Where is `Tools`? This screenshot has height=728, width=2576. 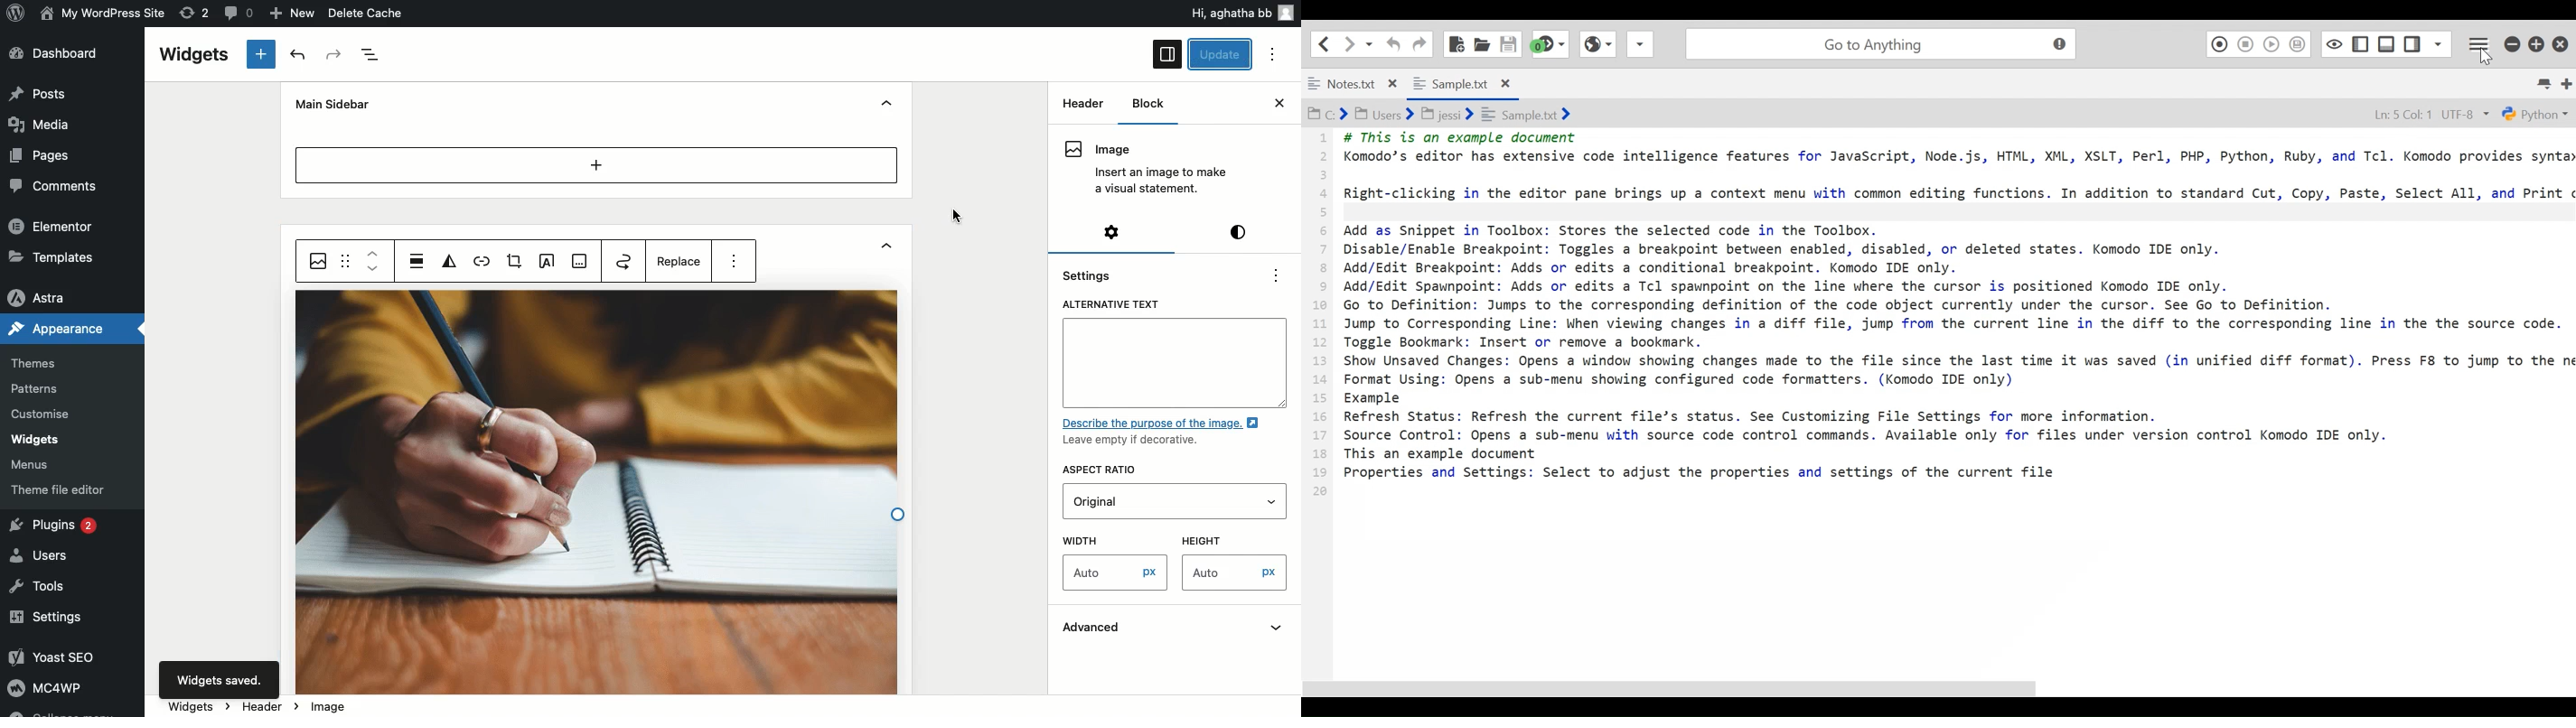 Tools is located at coordinates (39, 588).